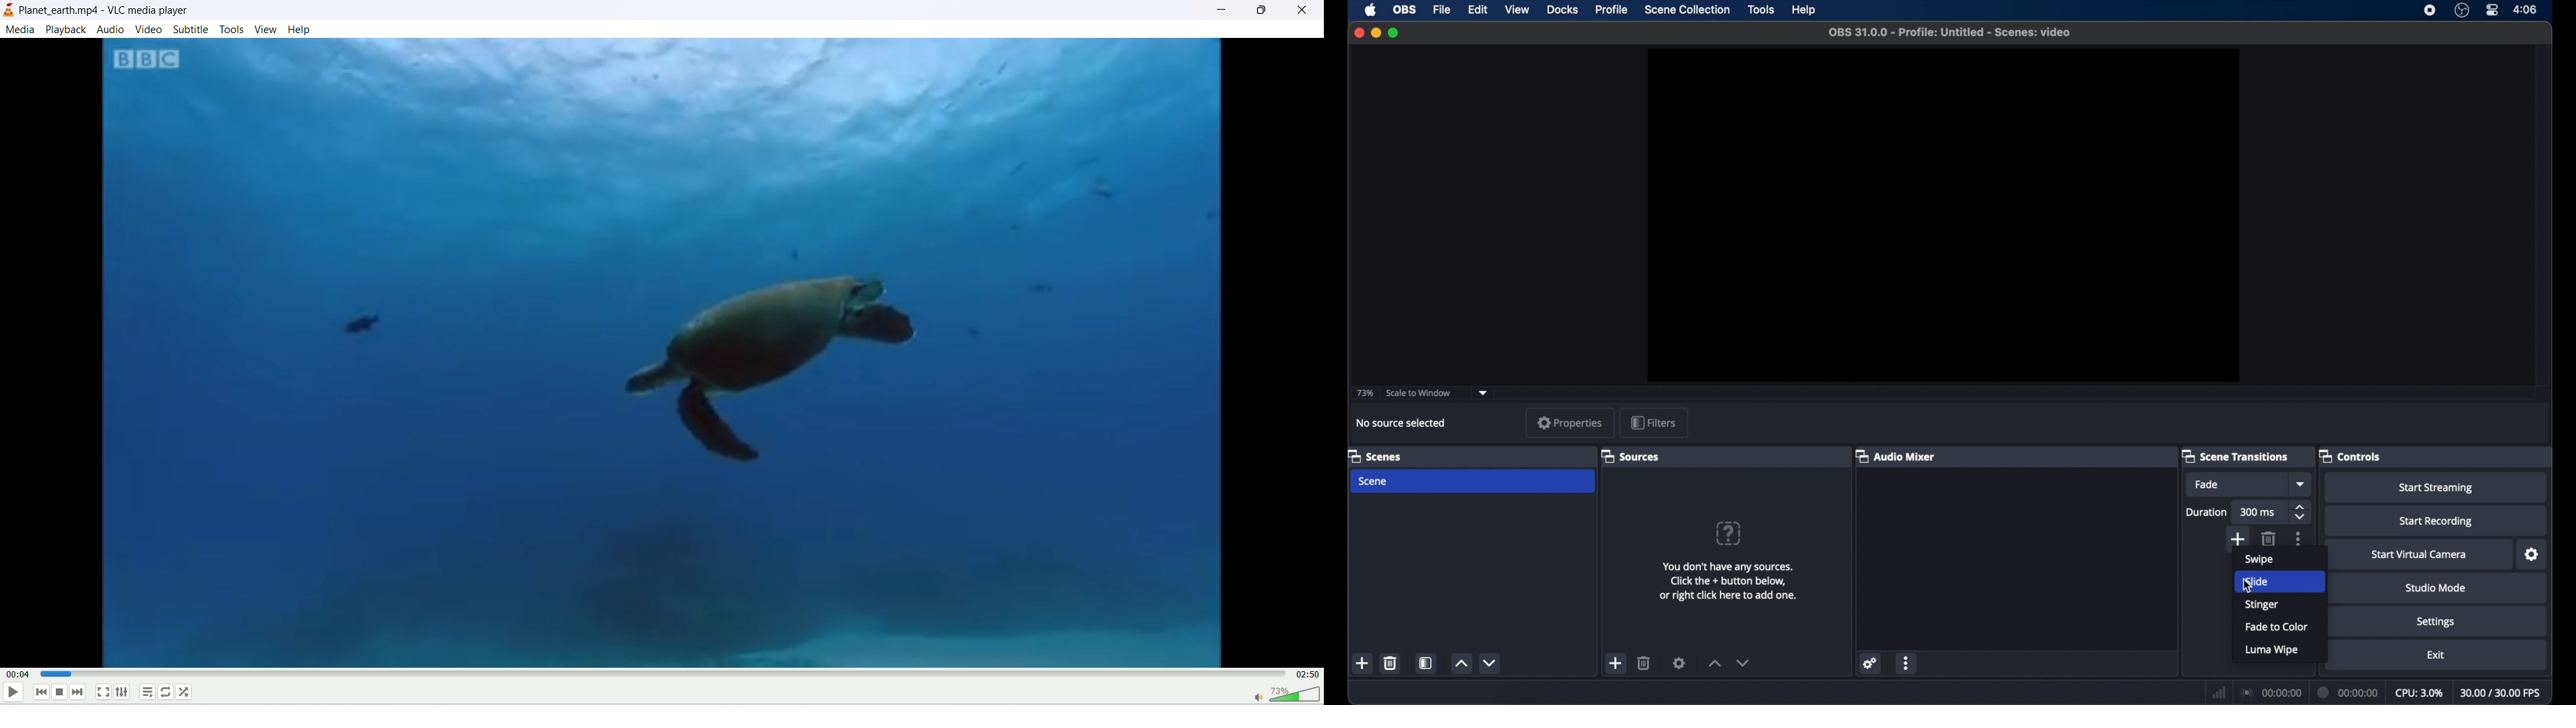  What do you see at coordinates (1728, 583) in the screenshot?
I see `info` at bounding box center [1728, 583].